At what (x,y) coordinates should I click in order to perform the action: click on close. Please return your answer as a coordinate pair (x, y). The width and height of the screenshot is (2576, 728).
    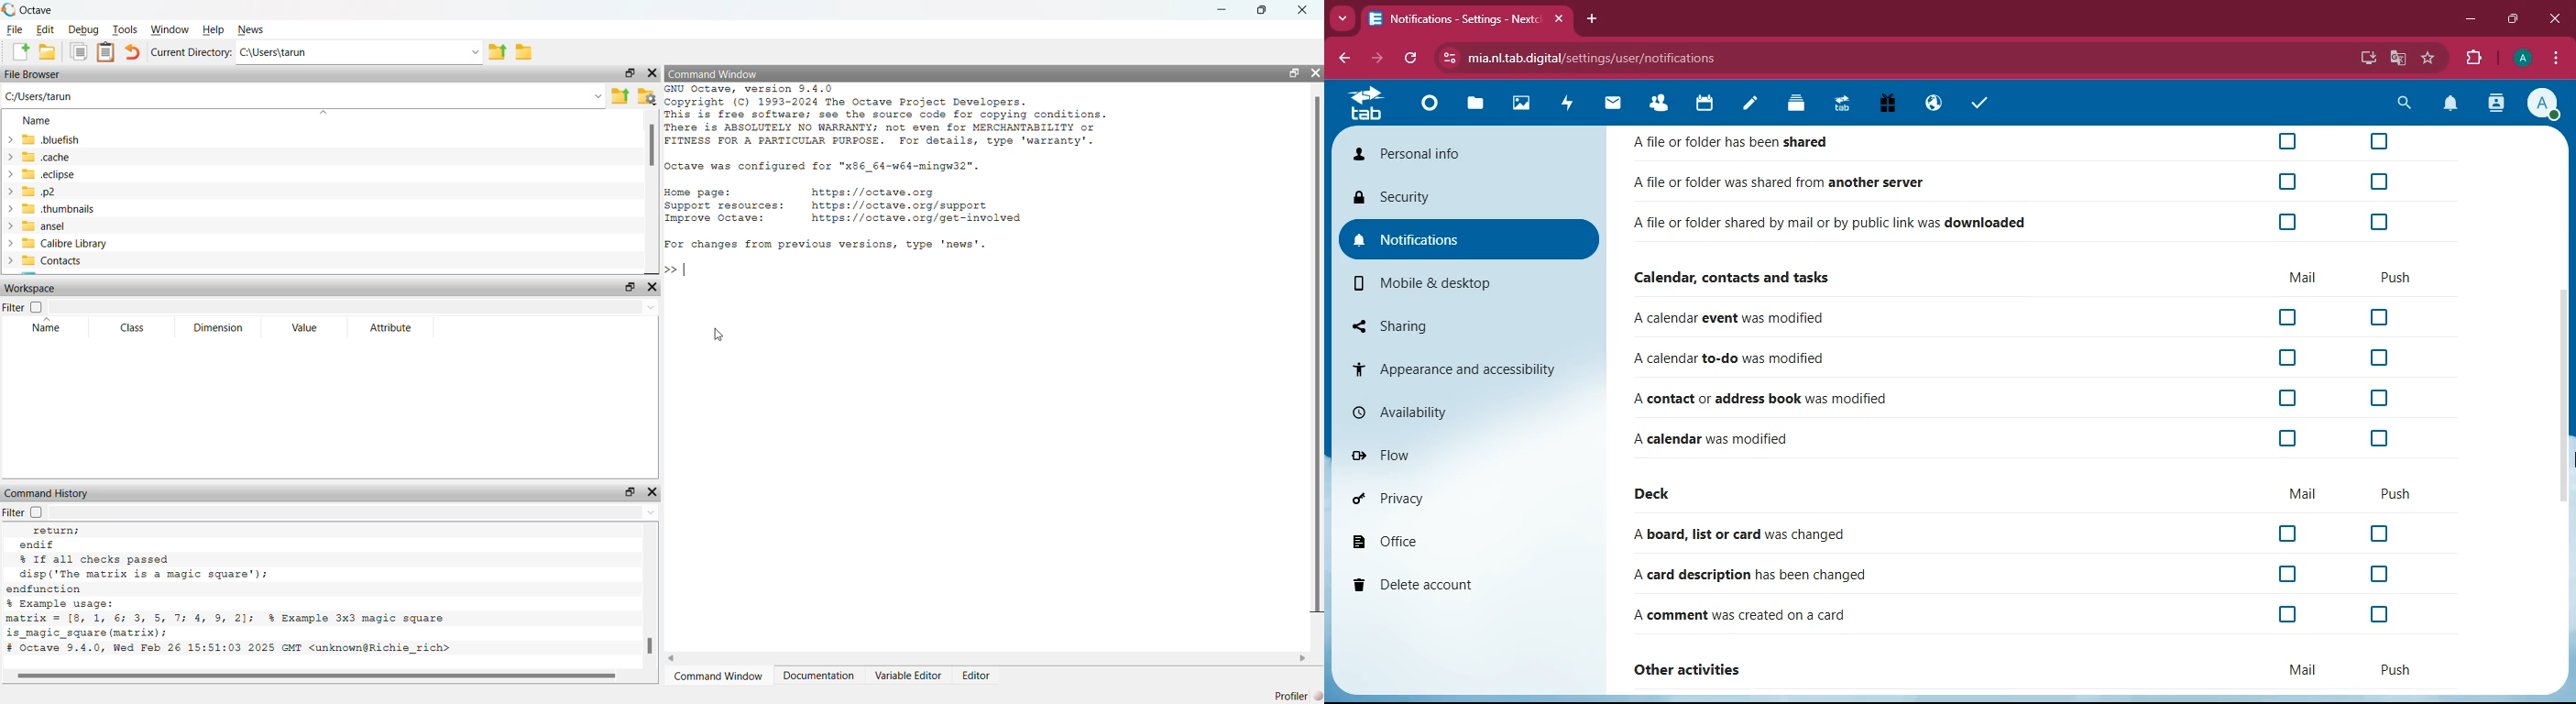
    Looking at the image, I should click on (653, 288).